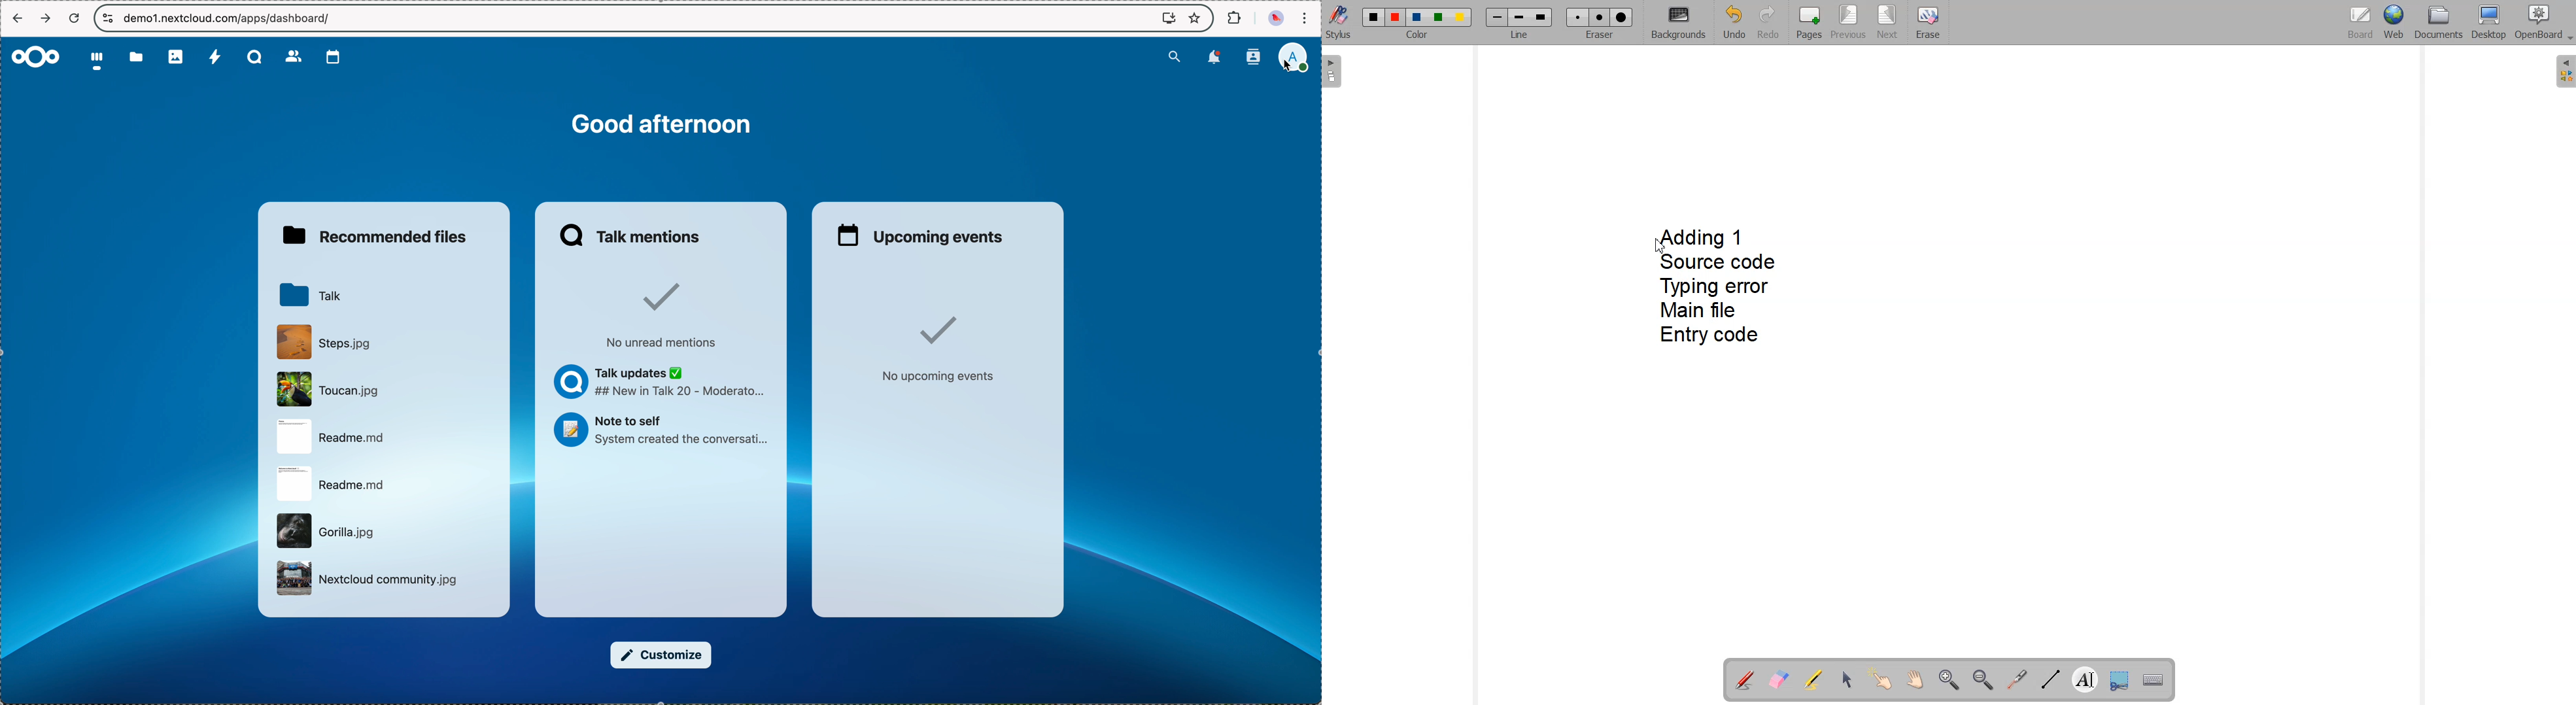  I want to click on talk folder, so click(310, 295).